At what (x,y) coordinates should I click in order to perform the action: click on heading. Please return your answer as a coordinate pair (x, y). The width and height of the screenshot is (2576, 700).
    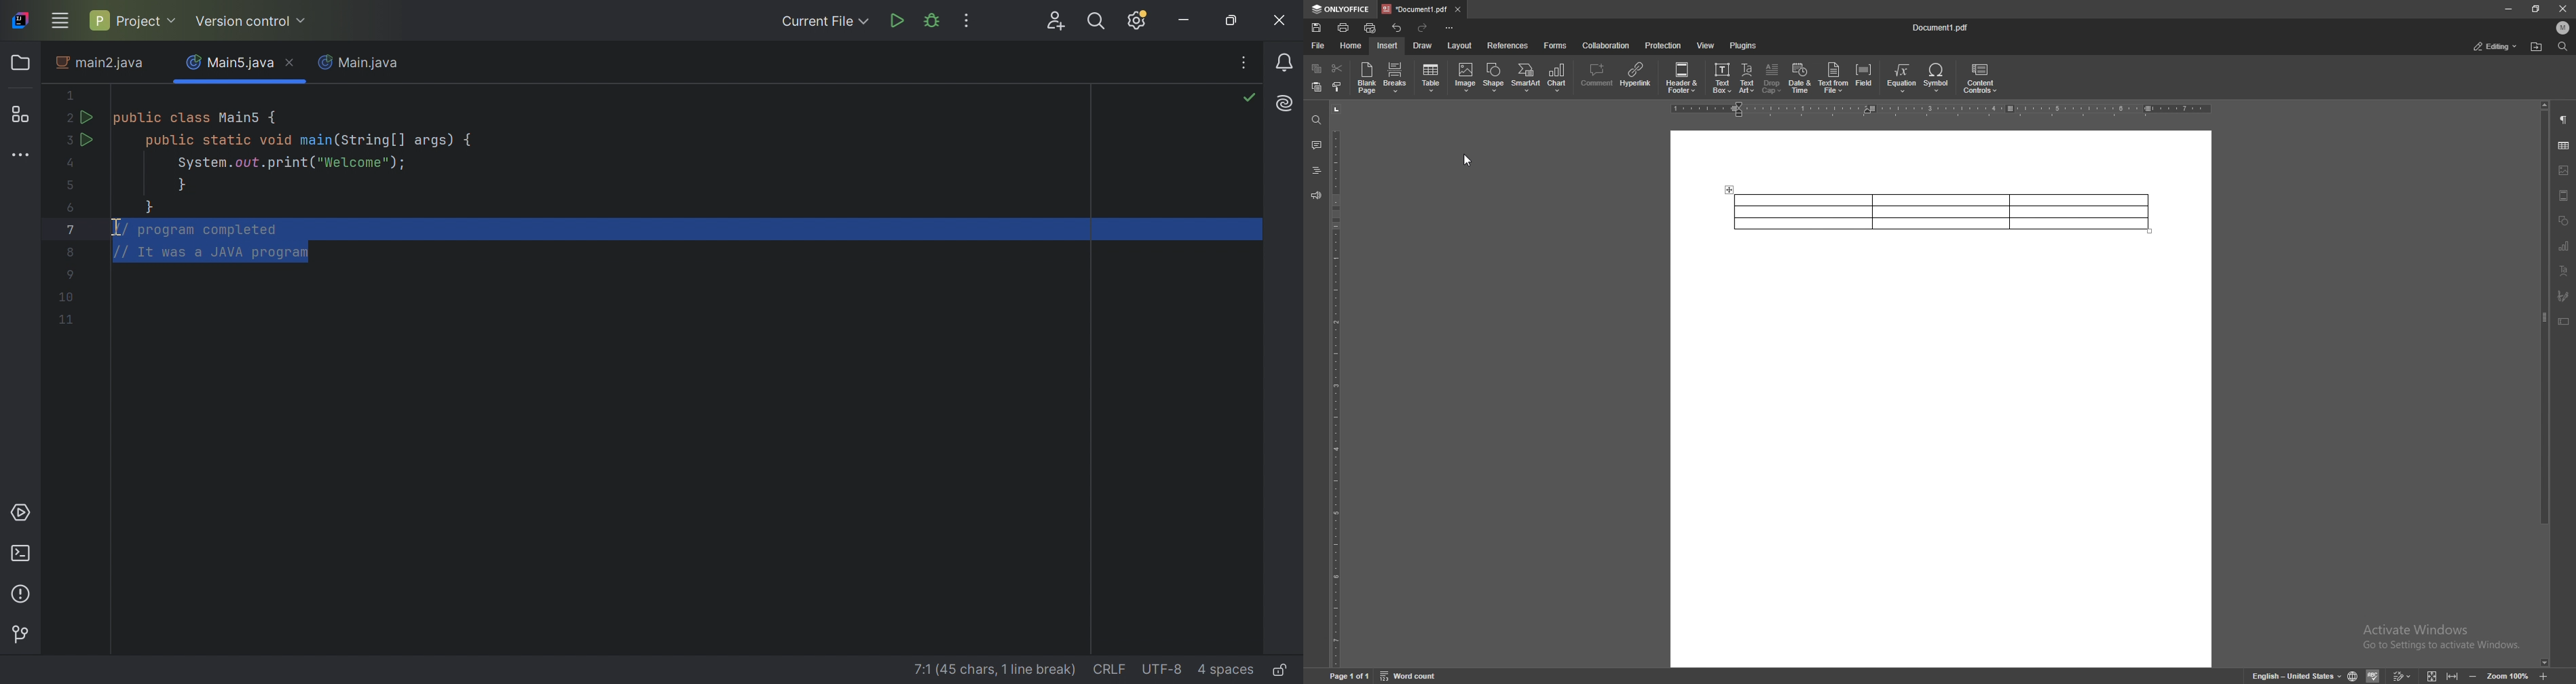
    Looking at the image, I should click on (1316, 170).